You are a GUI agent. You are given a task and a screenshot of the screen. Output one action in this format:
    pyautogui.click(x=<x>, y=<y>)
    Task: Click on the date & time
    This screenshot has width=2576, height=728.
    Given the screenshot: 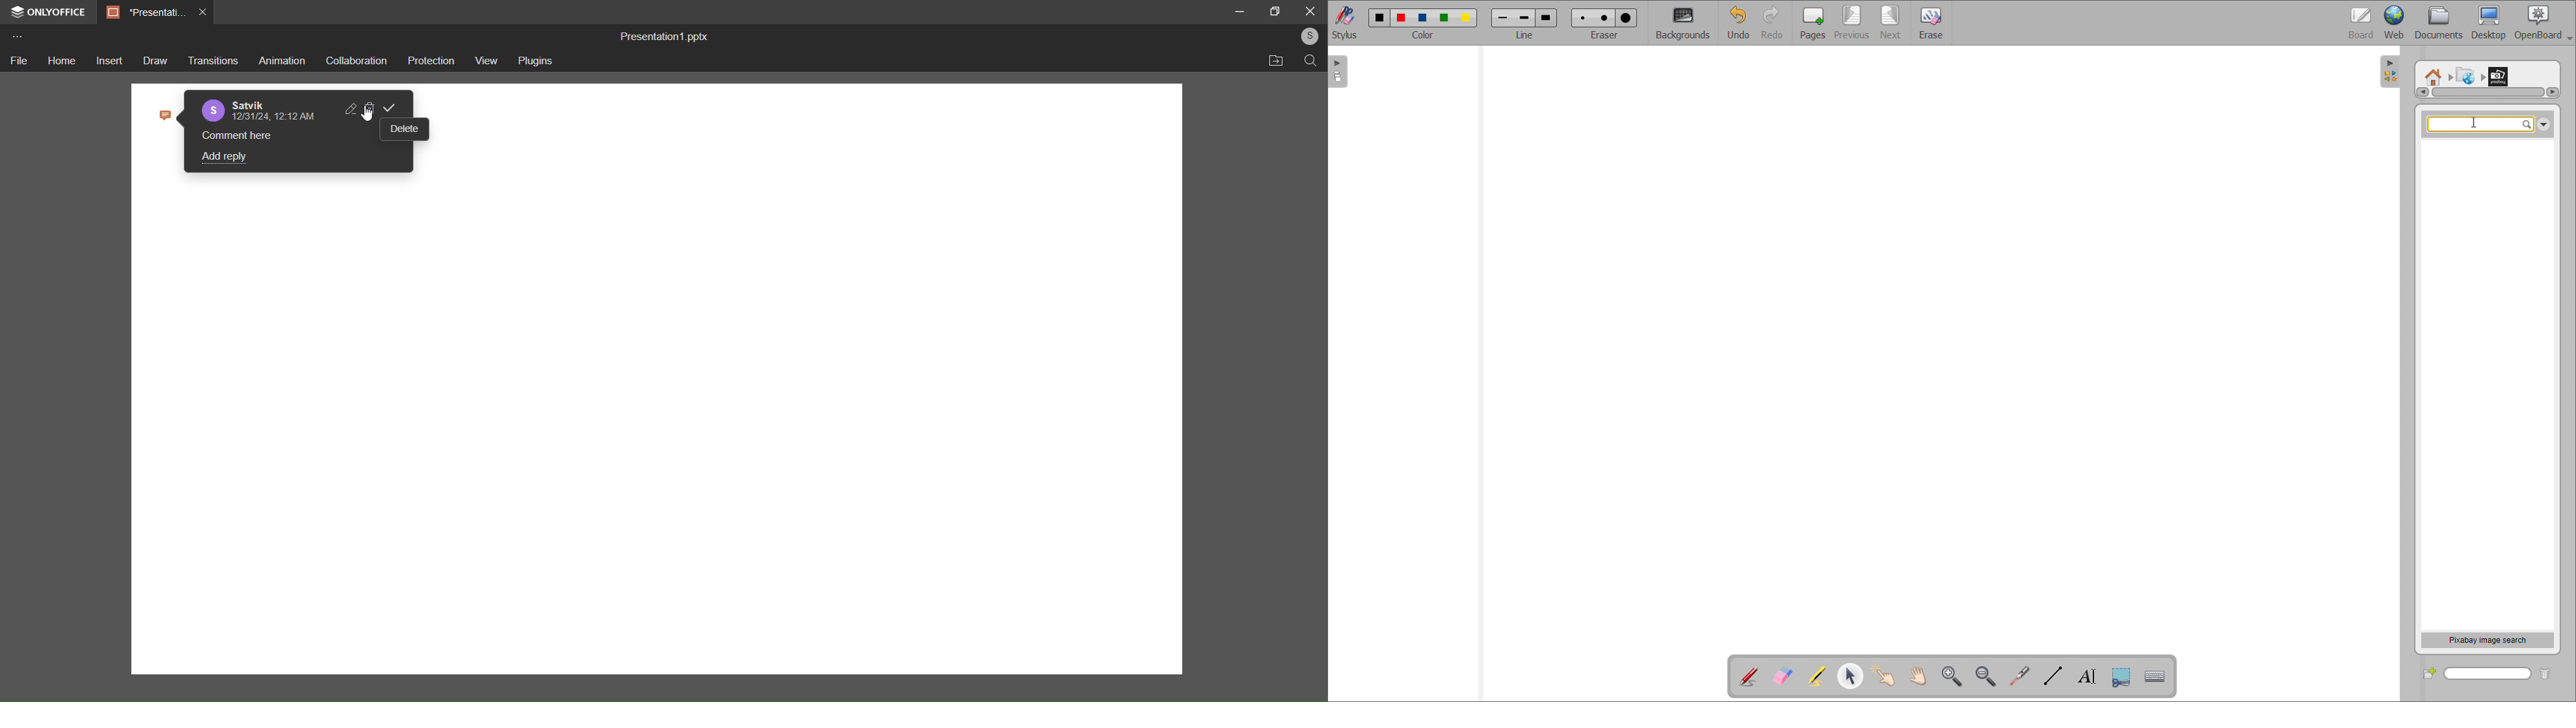 What is the action you would take?
    pyautogui.click(x=274, y=117)
    